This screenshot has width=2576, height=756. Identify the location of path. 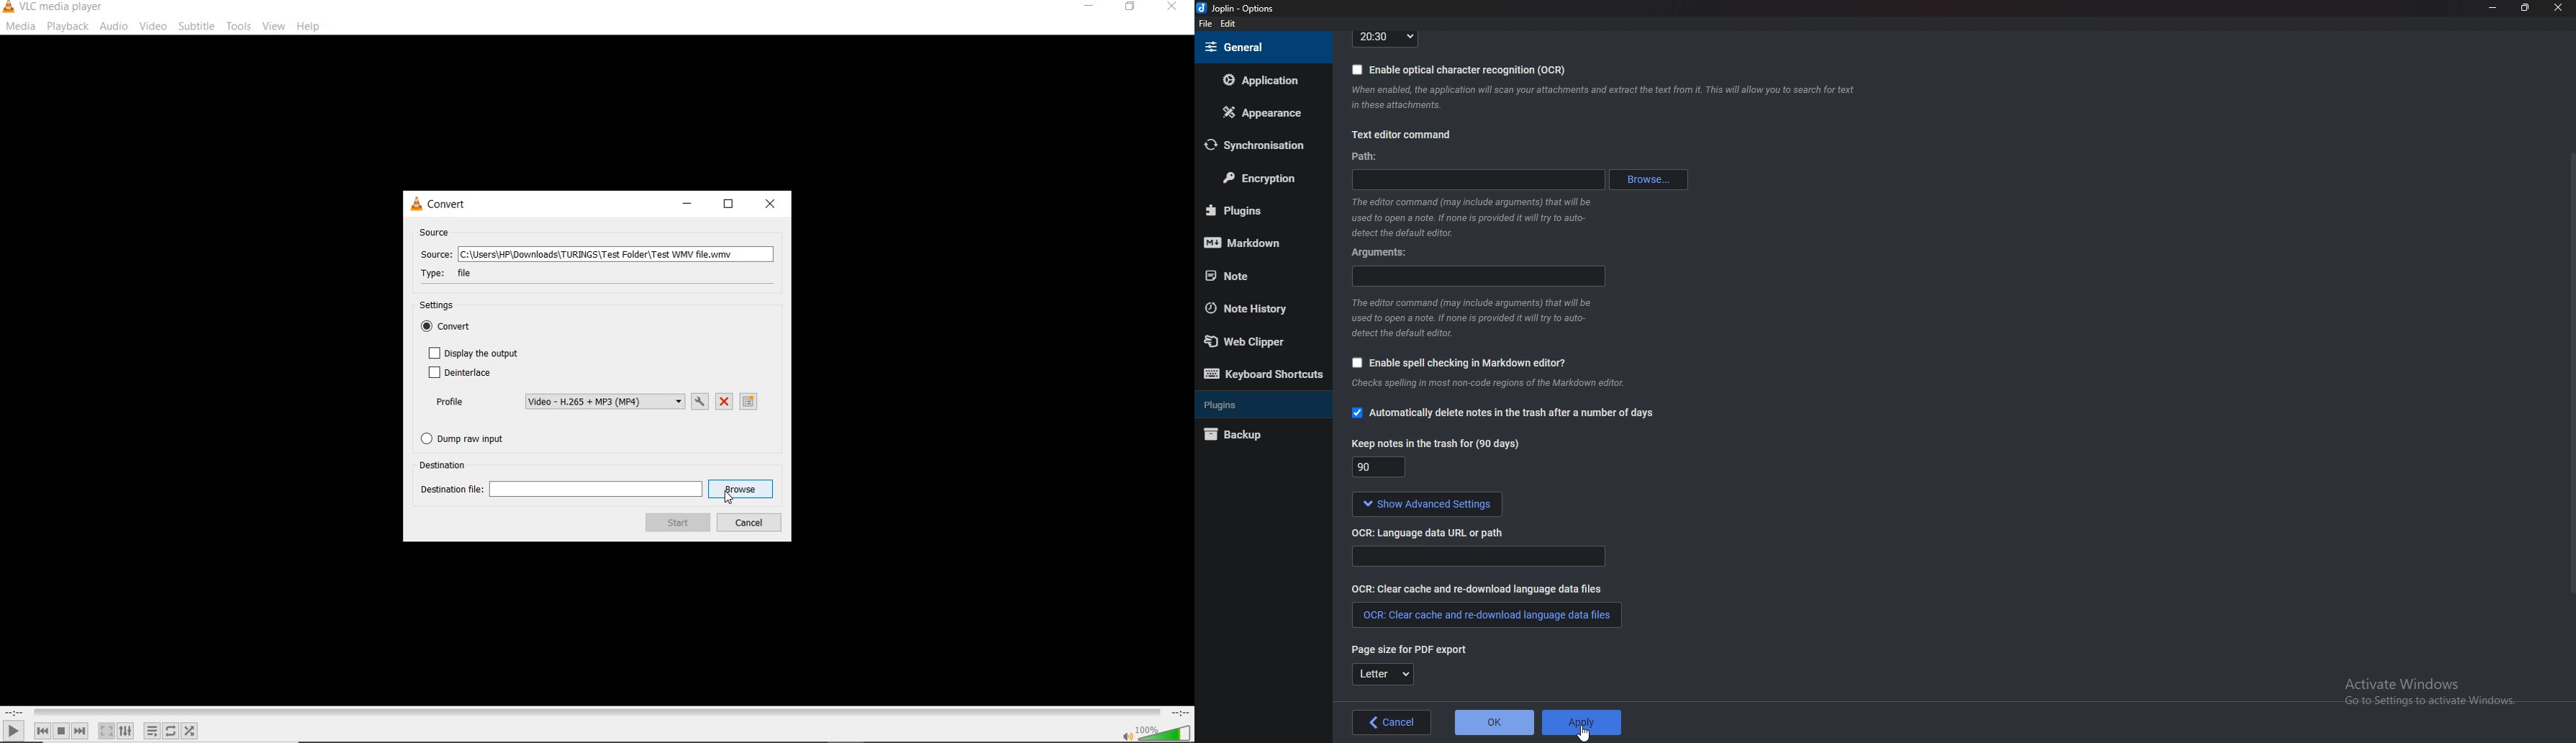
(1484, 178).